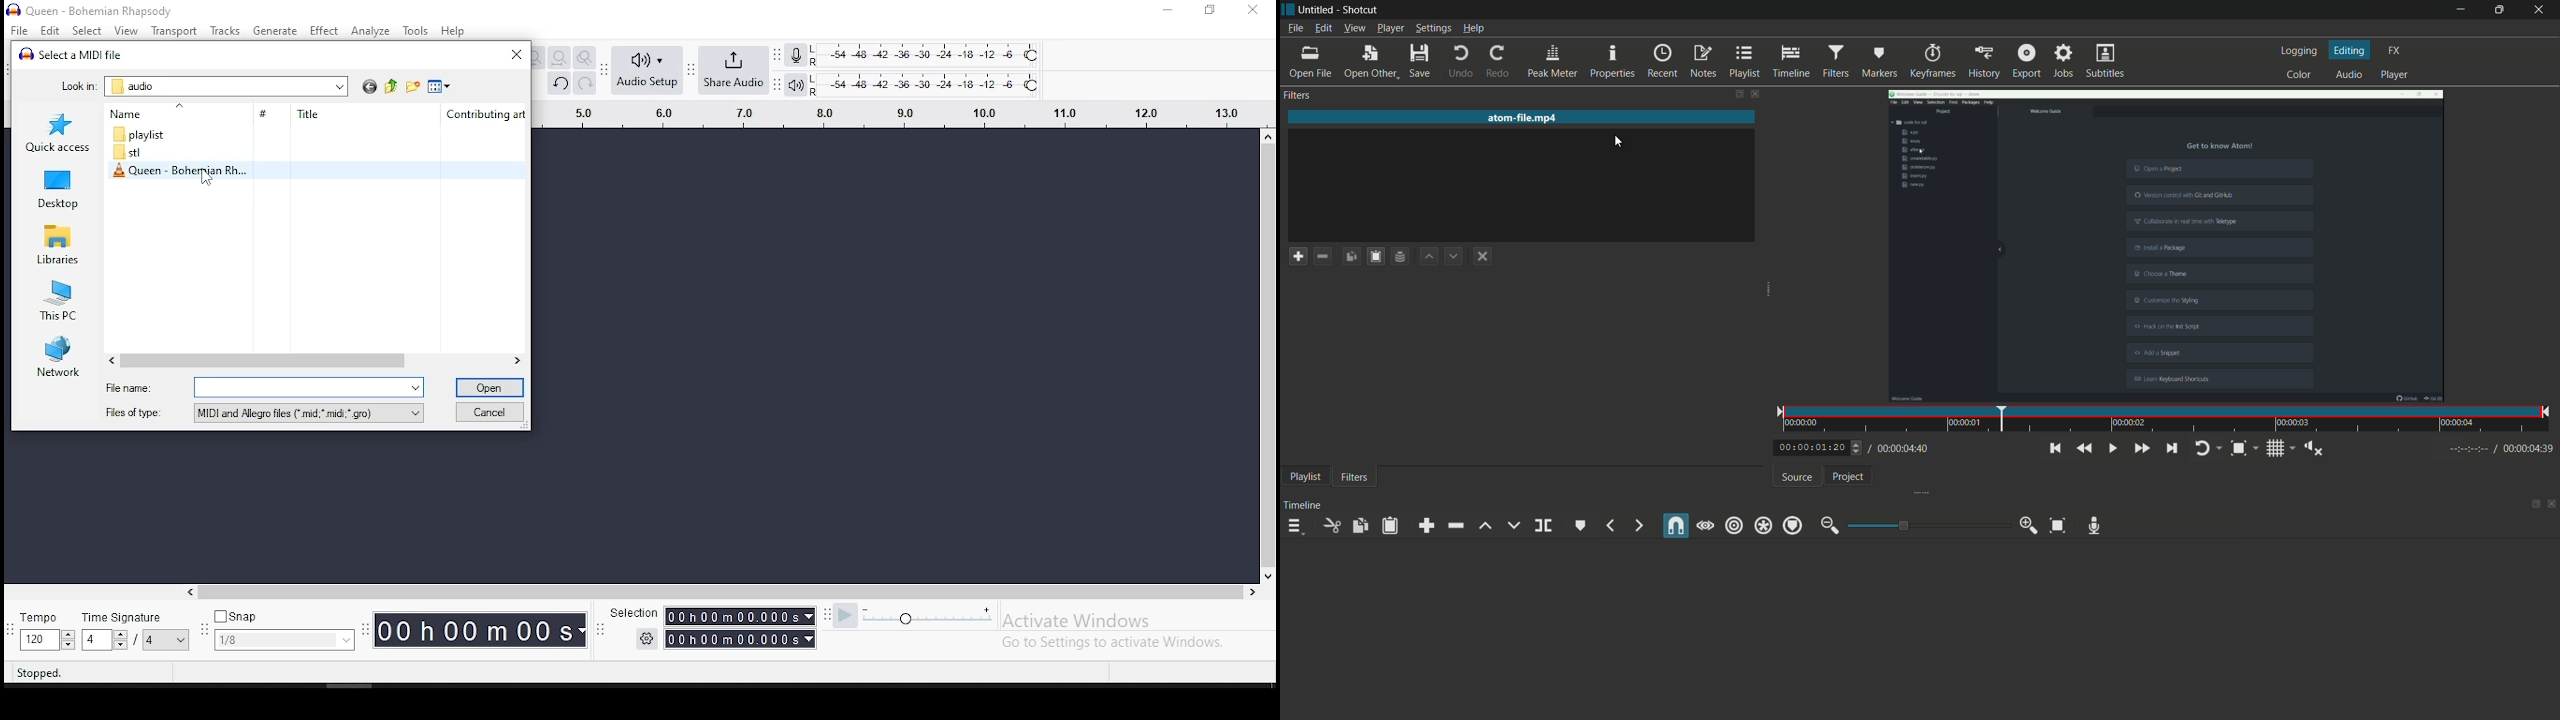 Image resolution: width=2576 pixels, height=728 pixels. What do you see at coordinates (480, 630) in the screenshot?
I see `00h00M00s` at bounding box center [480, 630].